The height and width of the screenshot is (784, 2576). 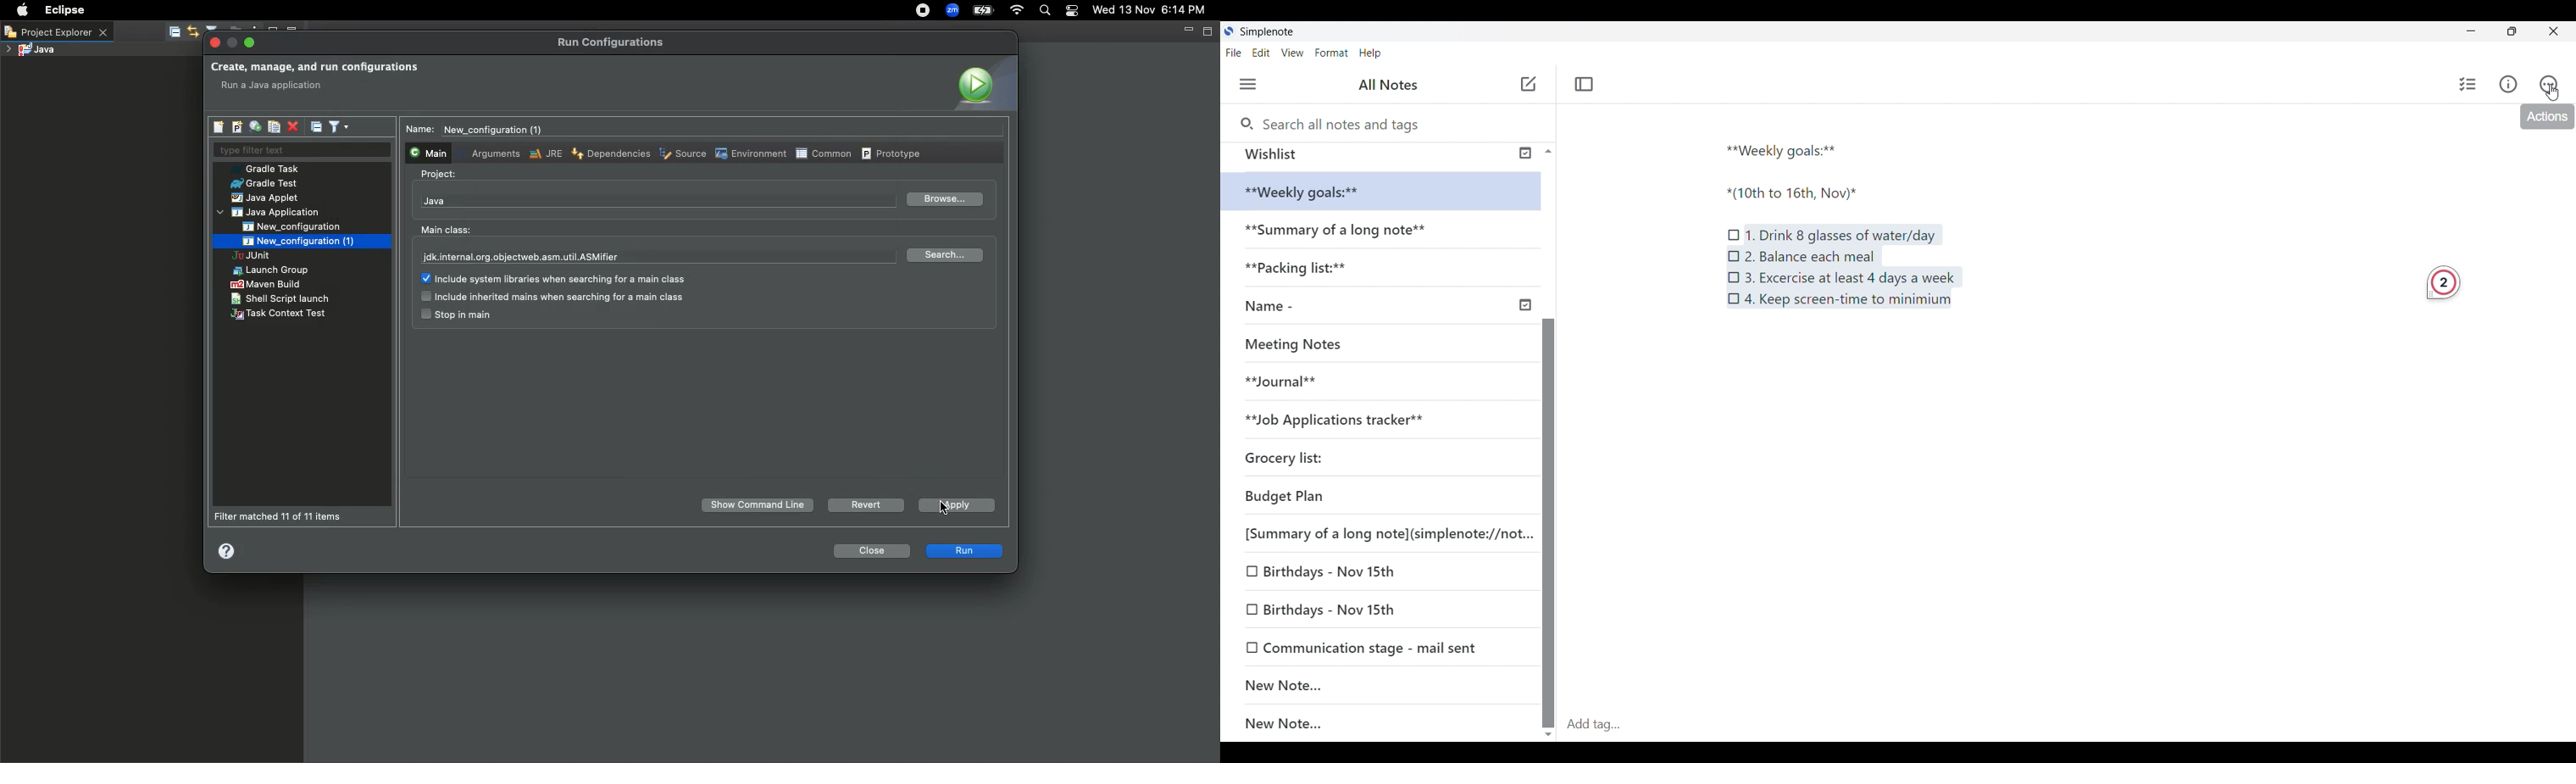 What do you see at coordinates (1388, 724) in the screenshot?
I see `New note...` at bounding box center [1388, 724].